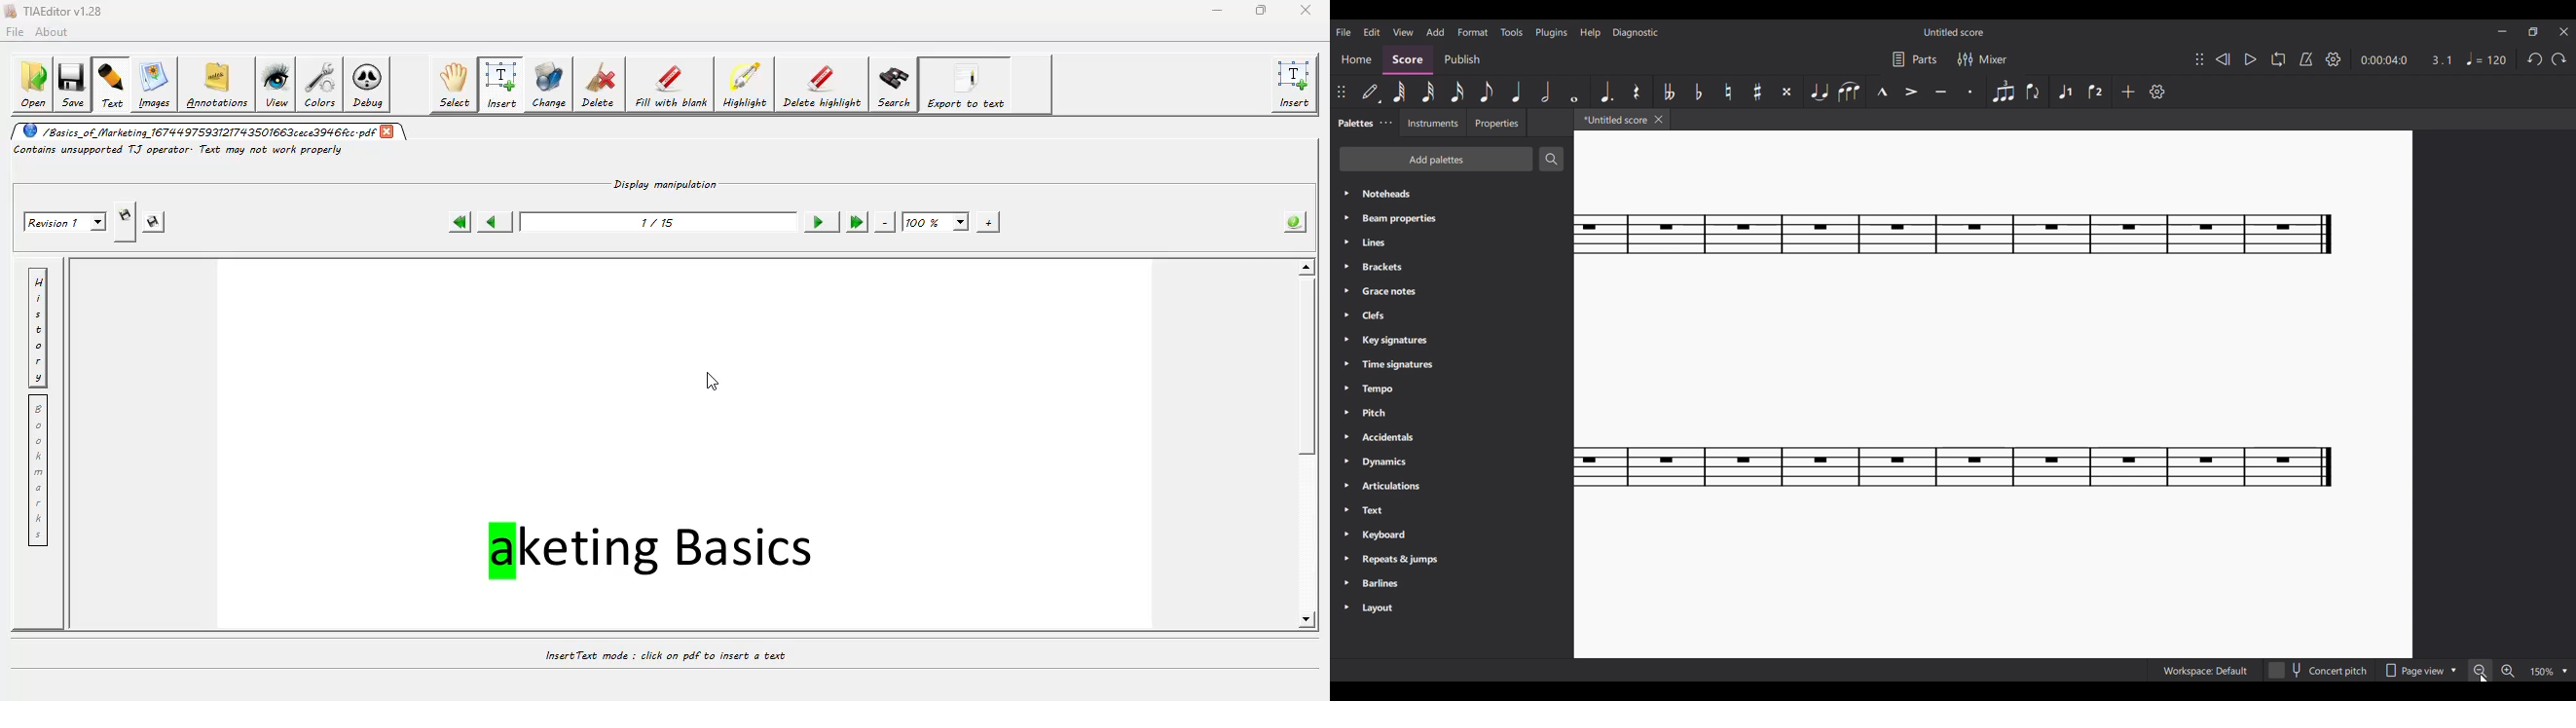  I want to click on Redo, so click(2559, 60).